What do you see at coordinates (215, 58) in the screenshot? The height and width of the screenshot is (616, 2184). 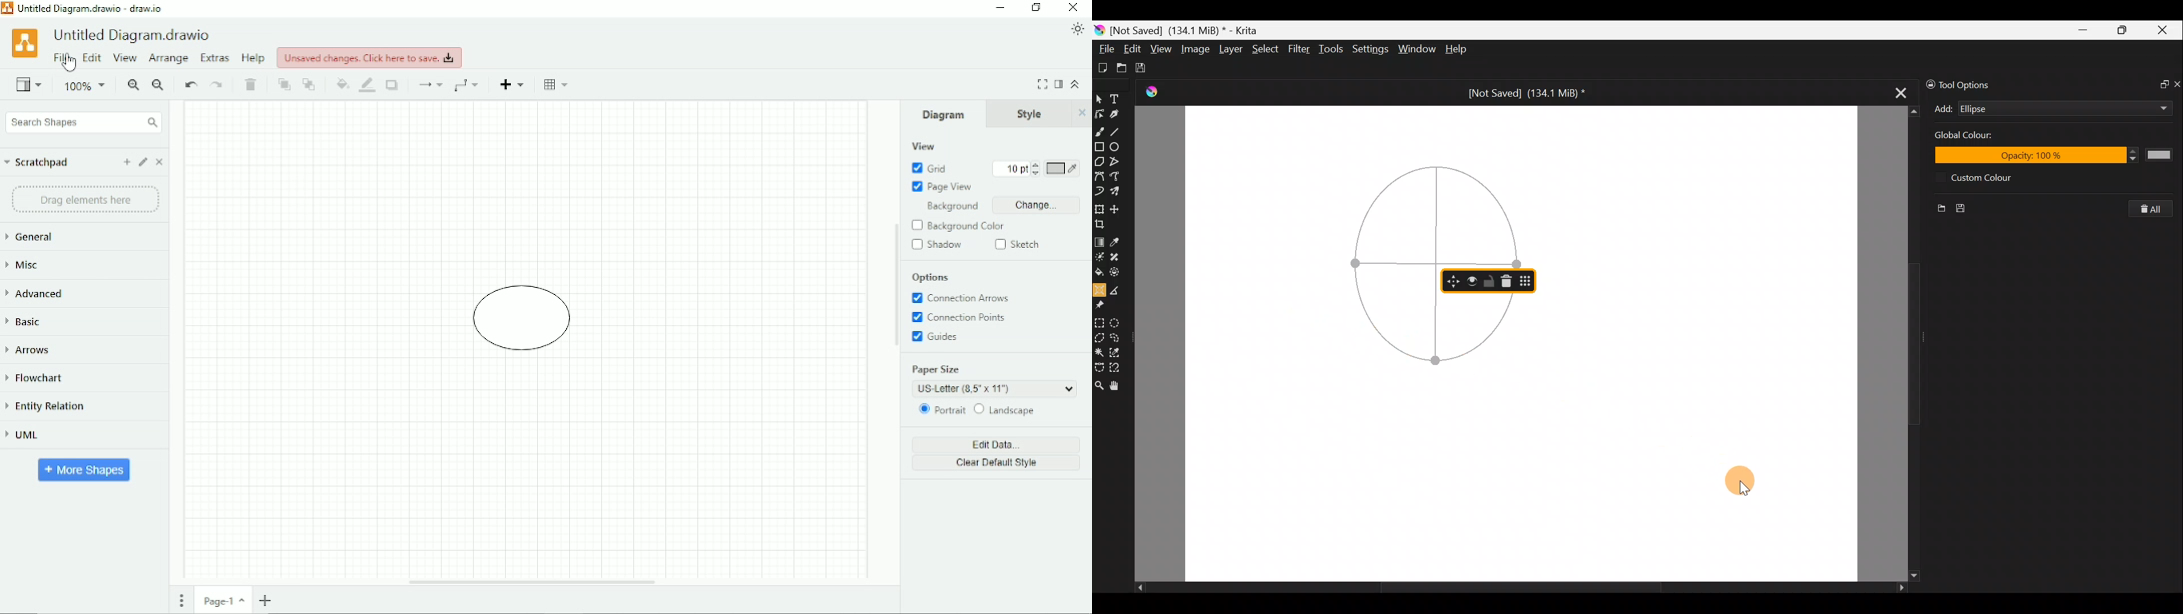 I see `Extras` at bounding box center [215, 58].